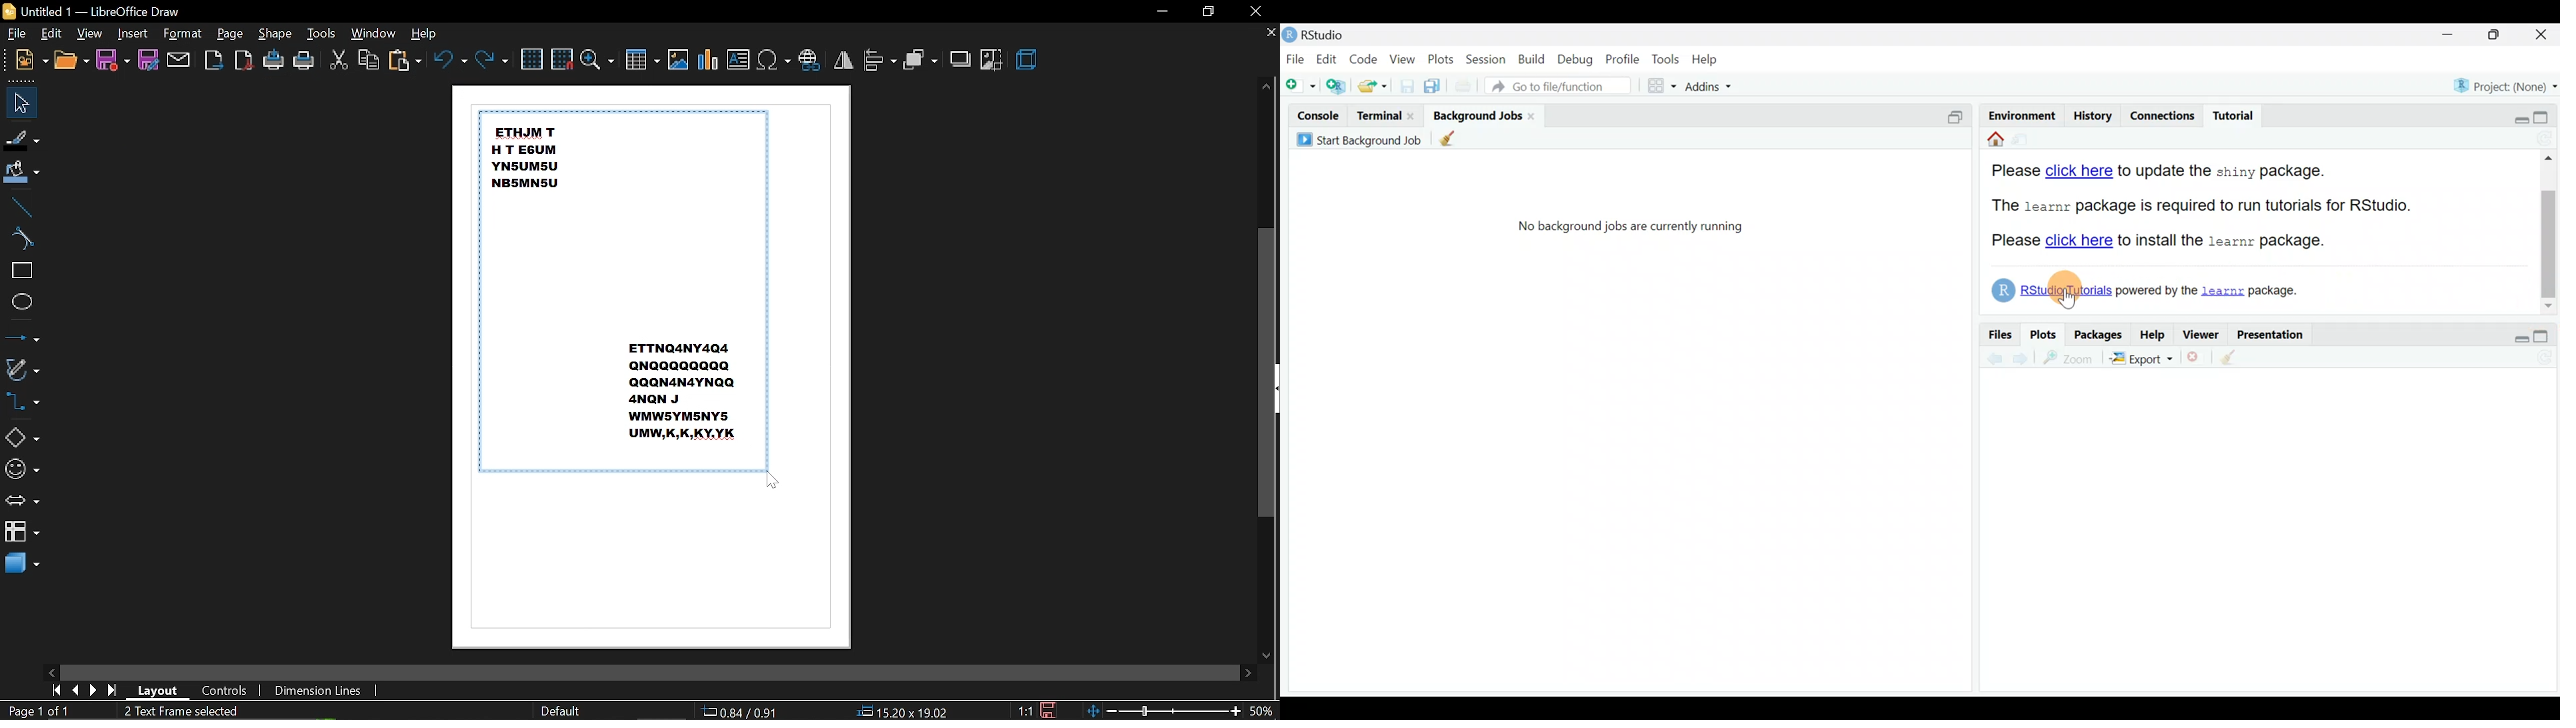 The width and height of the screenshot is (2576, 728). What do you see at coordinates (2228, 171) in the screenshot?
I see `to update the shiny package.` at bounding box center [2228, 171].